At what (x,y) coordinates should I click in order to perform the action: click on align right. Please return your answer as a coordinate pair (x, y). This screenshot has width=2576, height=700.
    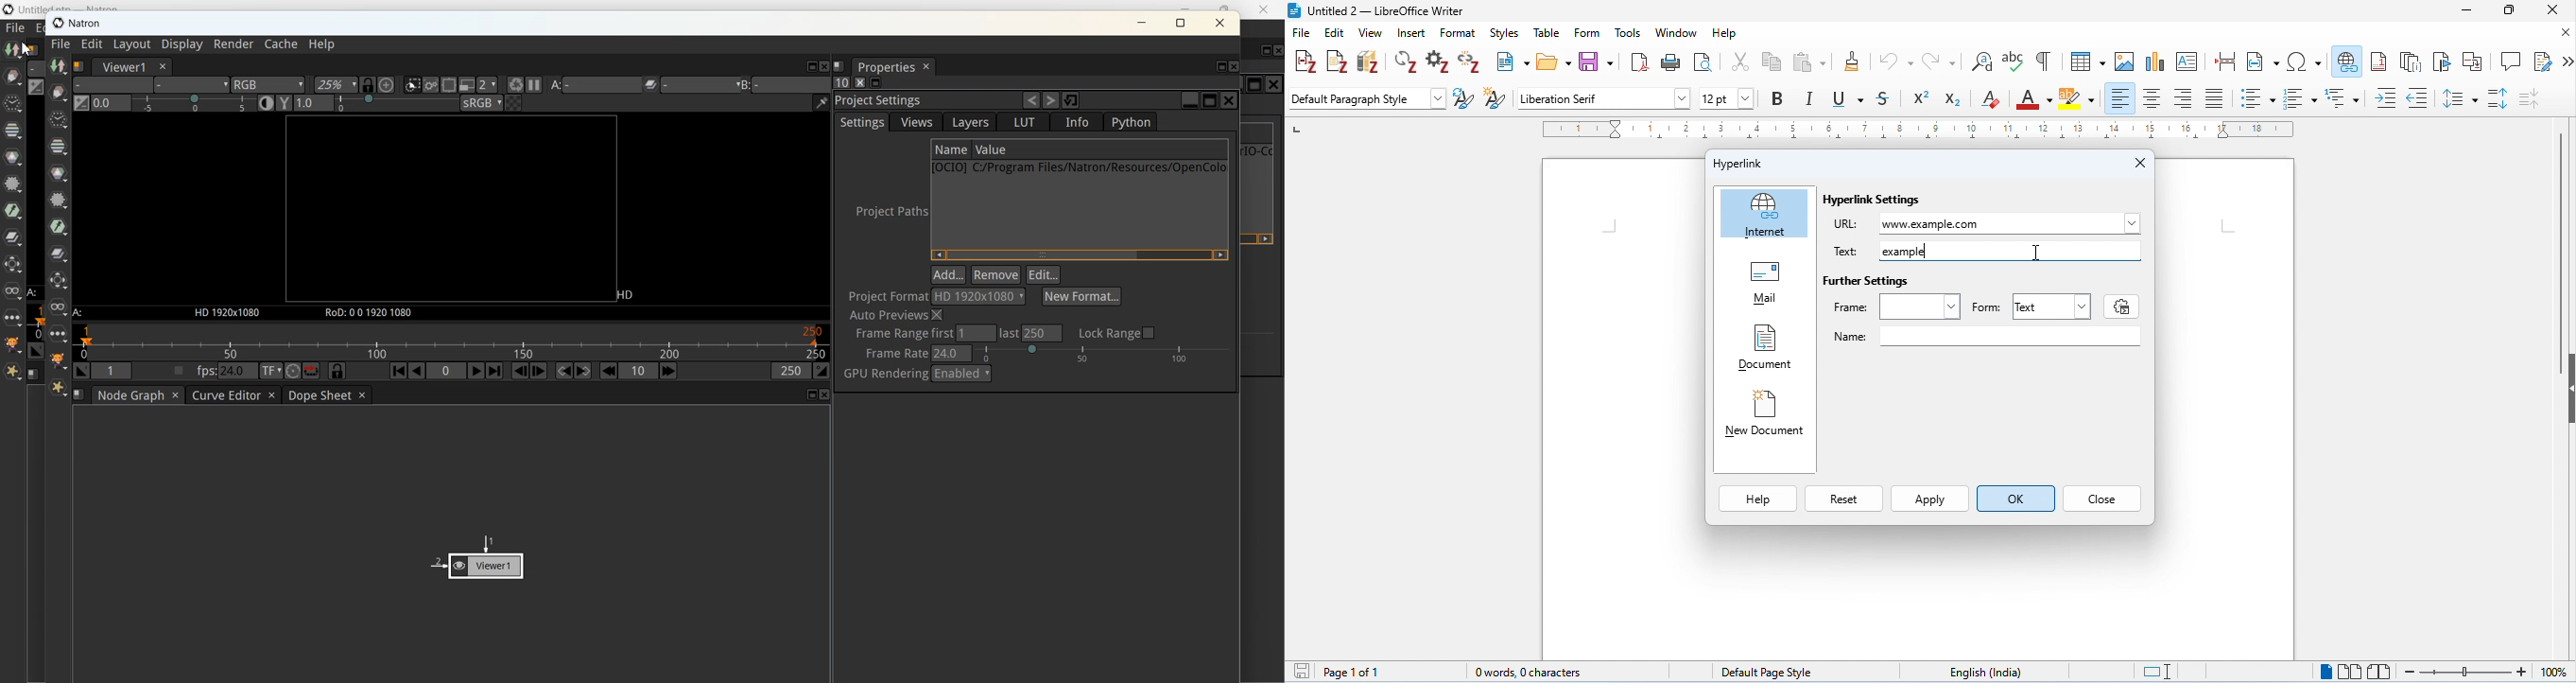
    Looking at the image, I should click on (2185, 97).